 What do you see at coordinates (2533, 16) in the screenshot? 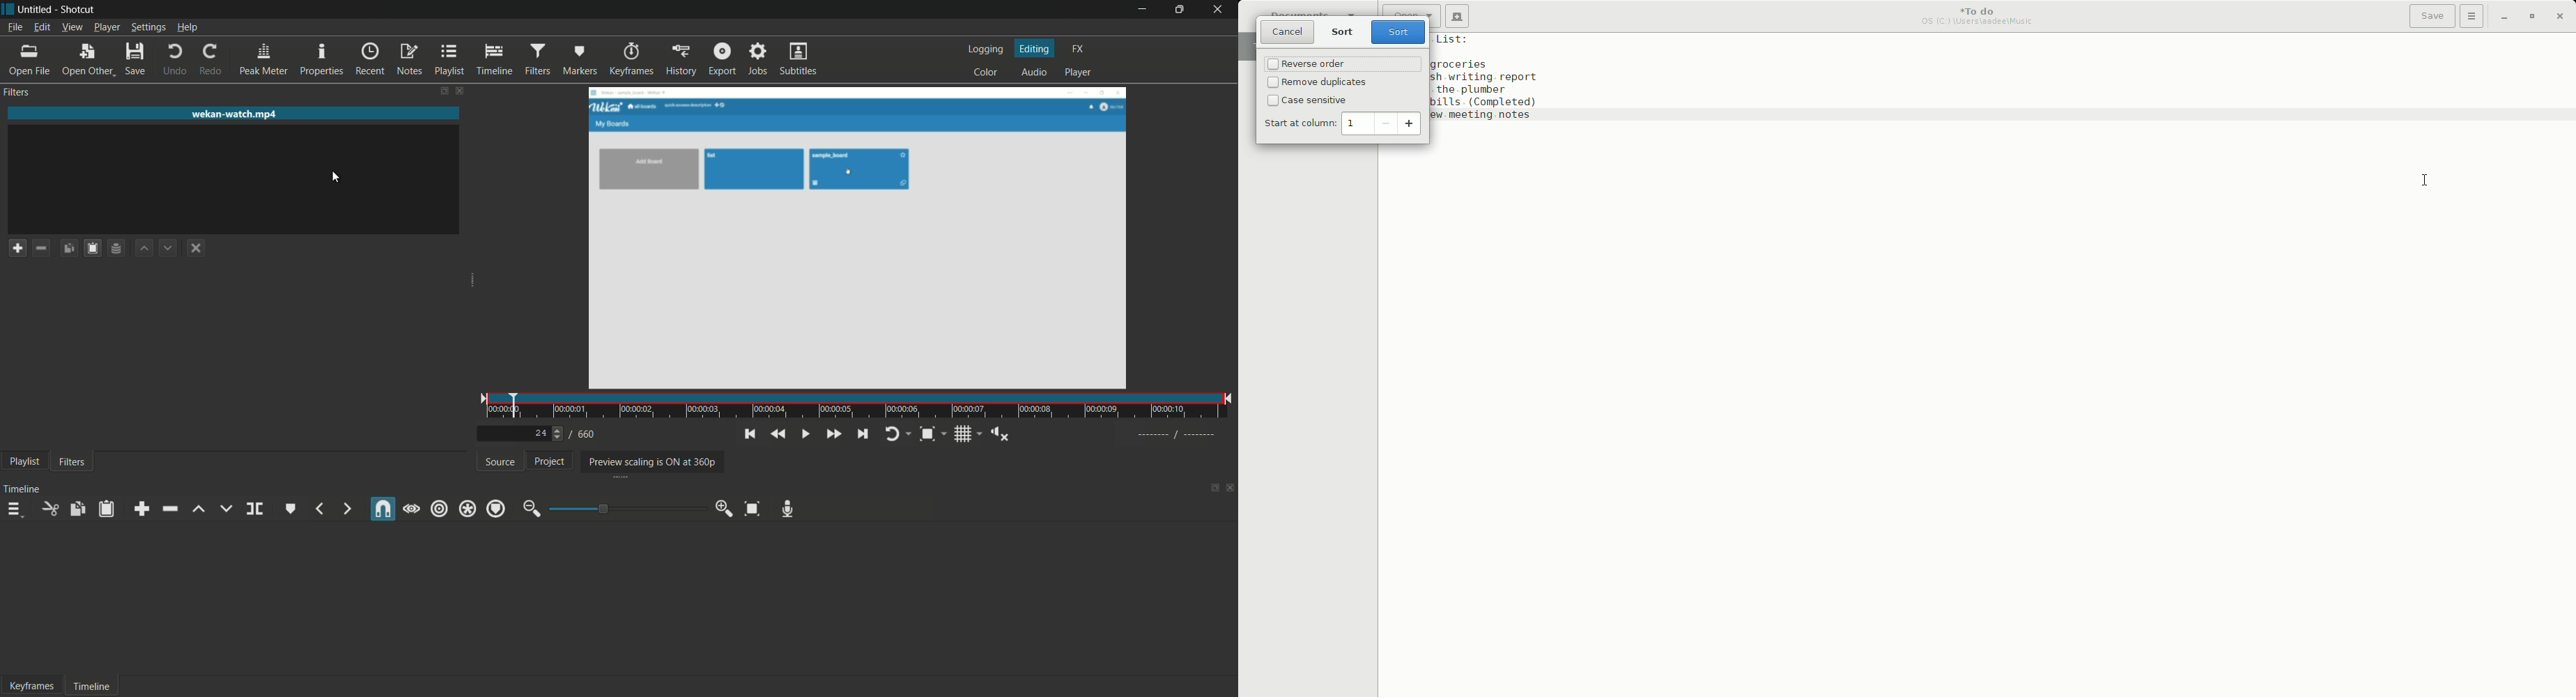
I see `Restore` at bounding box center [2533, 16].